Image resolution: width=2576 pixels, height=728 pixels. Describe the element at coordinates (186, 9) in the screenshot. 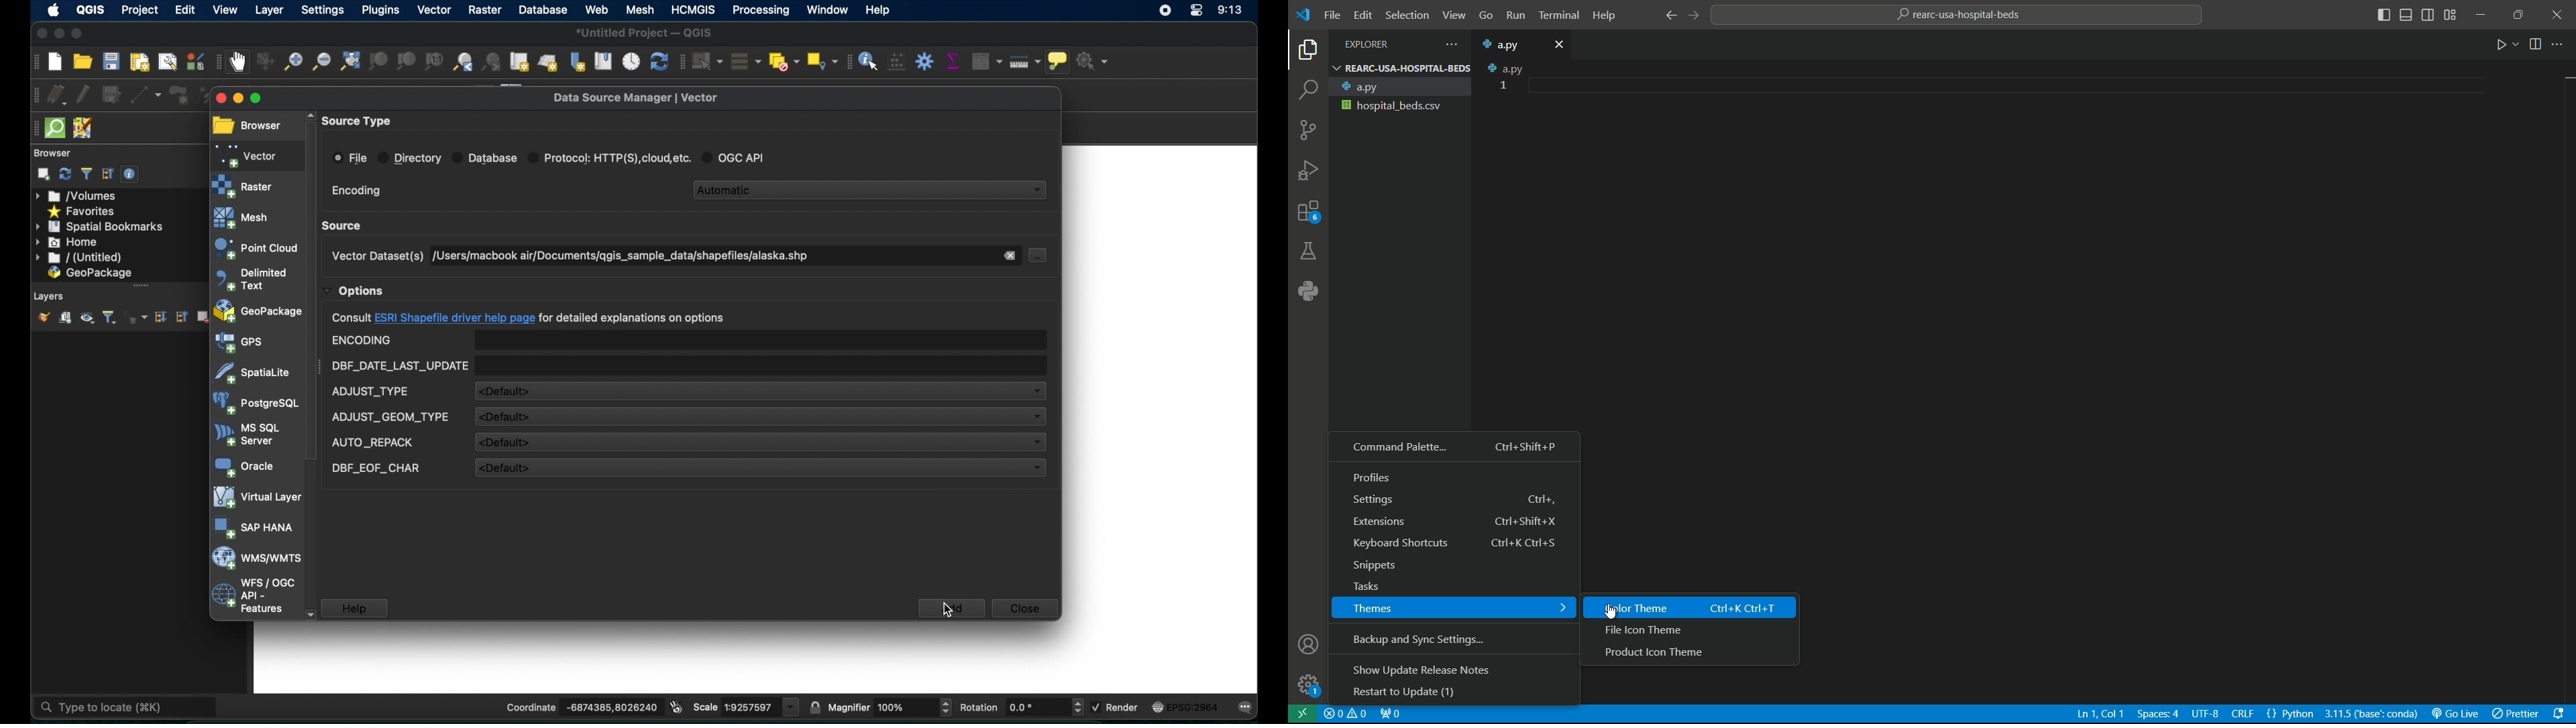

I see `edit` at that location.